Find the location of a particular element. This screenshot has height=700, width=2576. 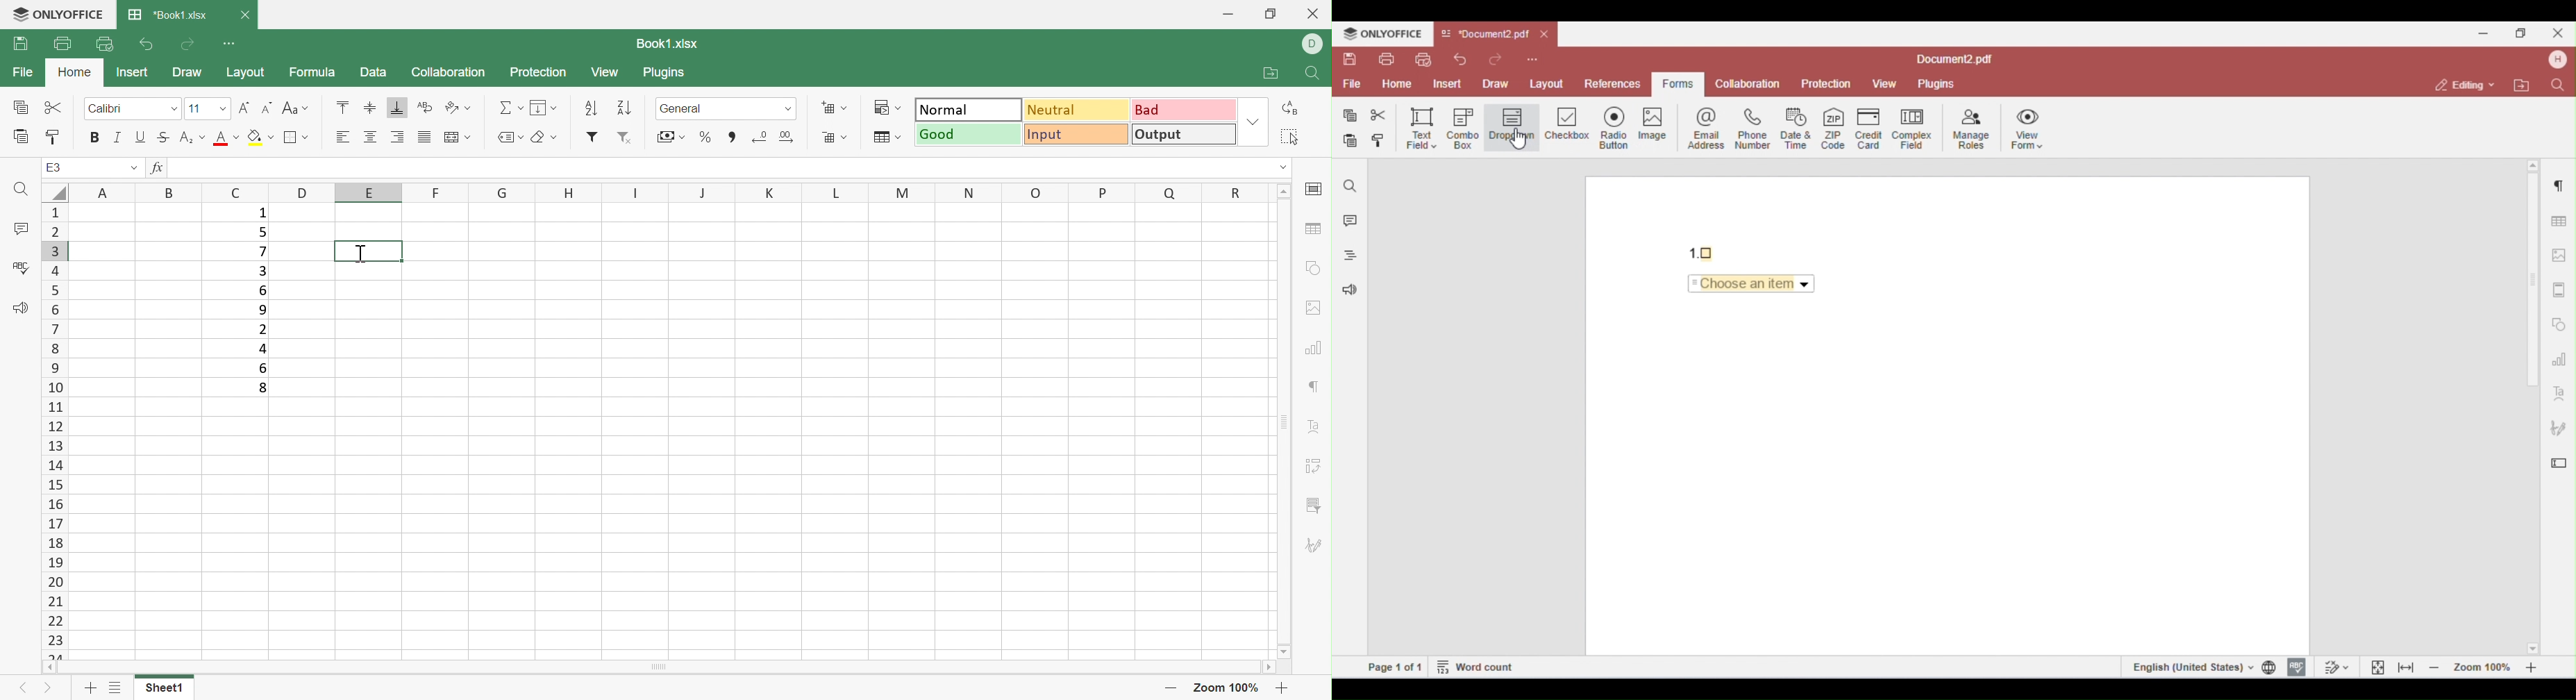

Undo is located at coordinates (148, 46).